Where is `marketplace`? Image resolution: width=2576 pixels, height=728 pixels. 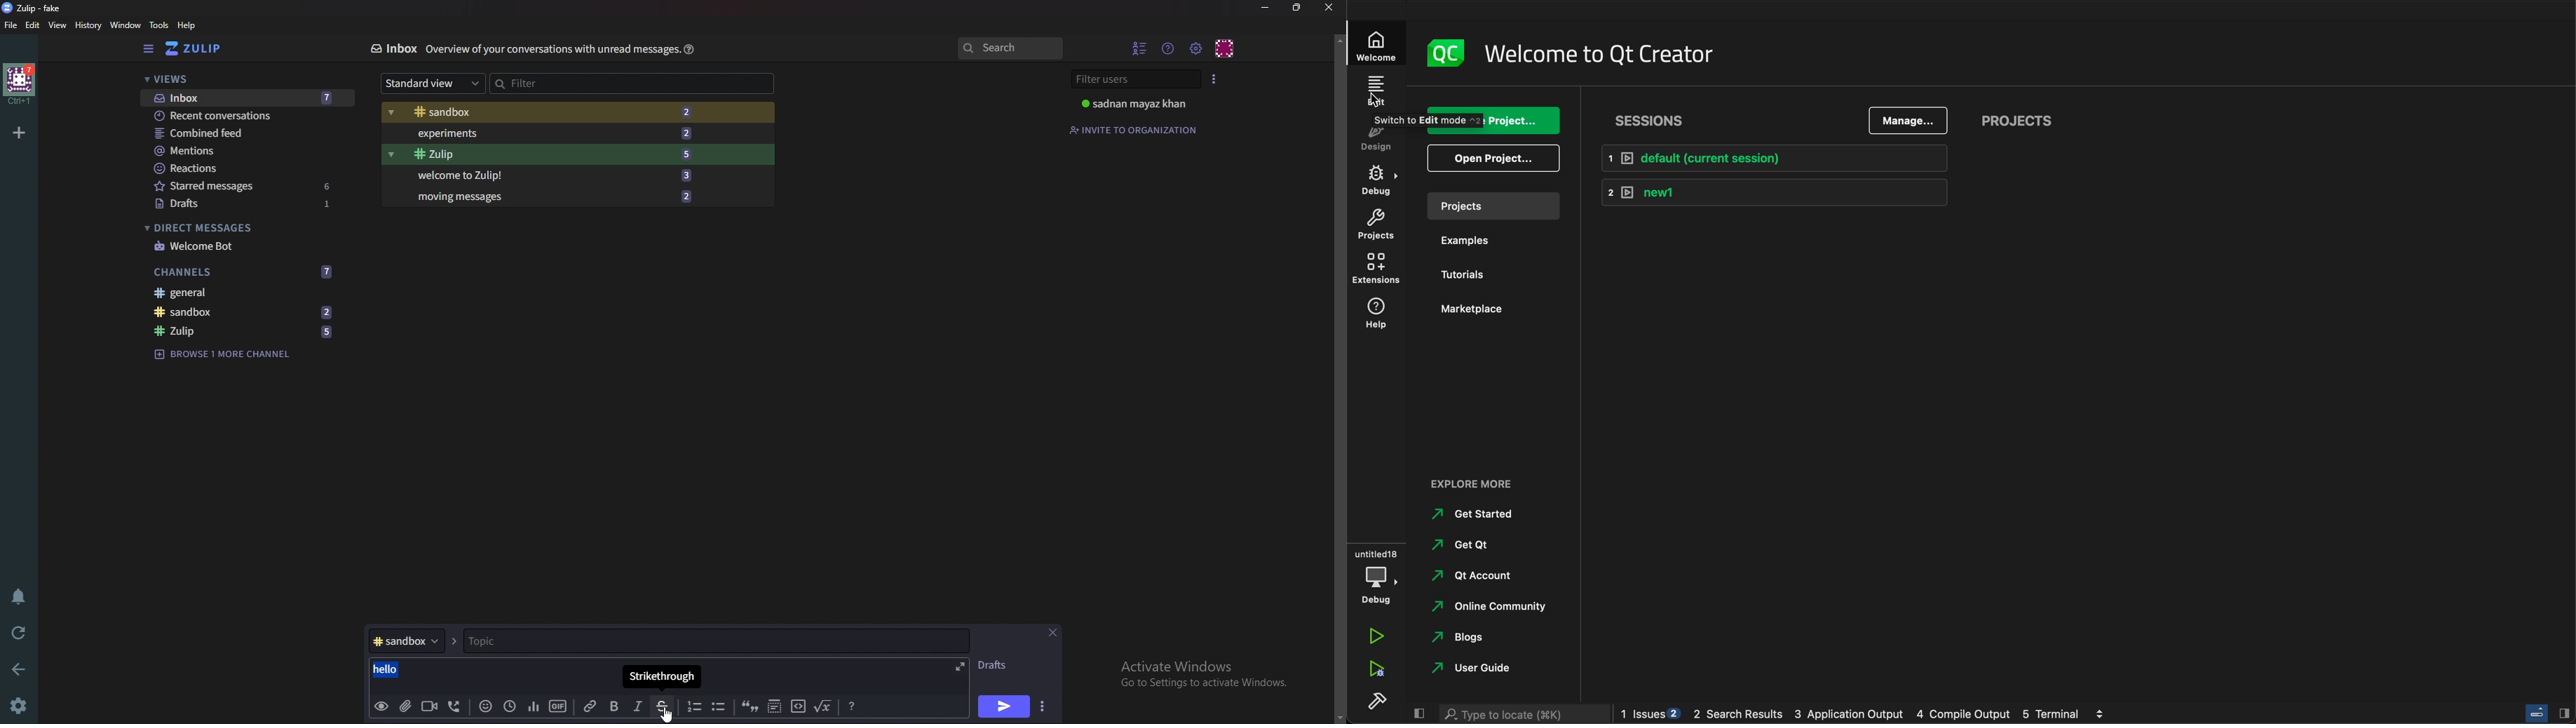
marketplace is located at coordinates (1473, 308).